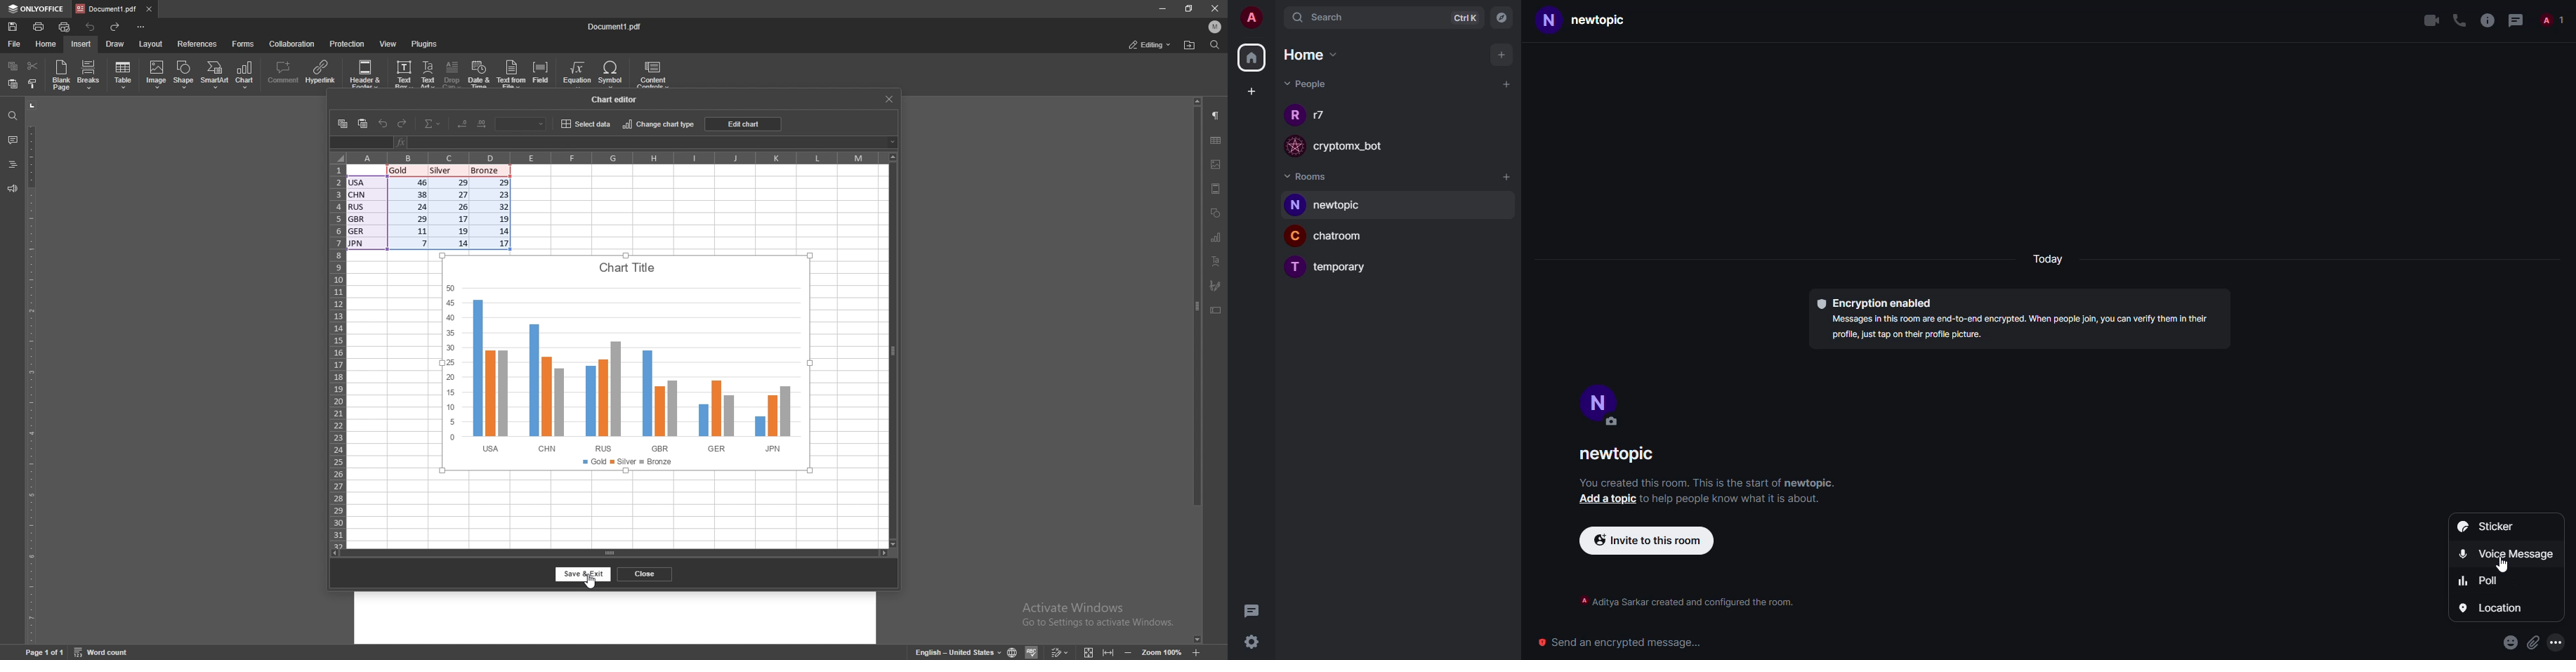  Describe the element at coordinates (2508, 553) in the screenshot. I see `voice message` at that location.